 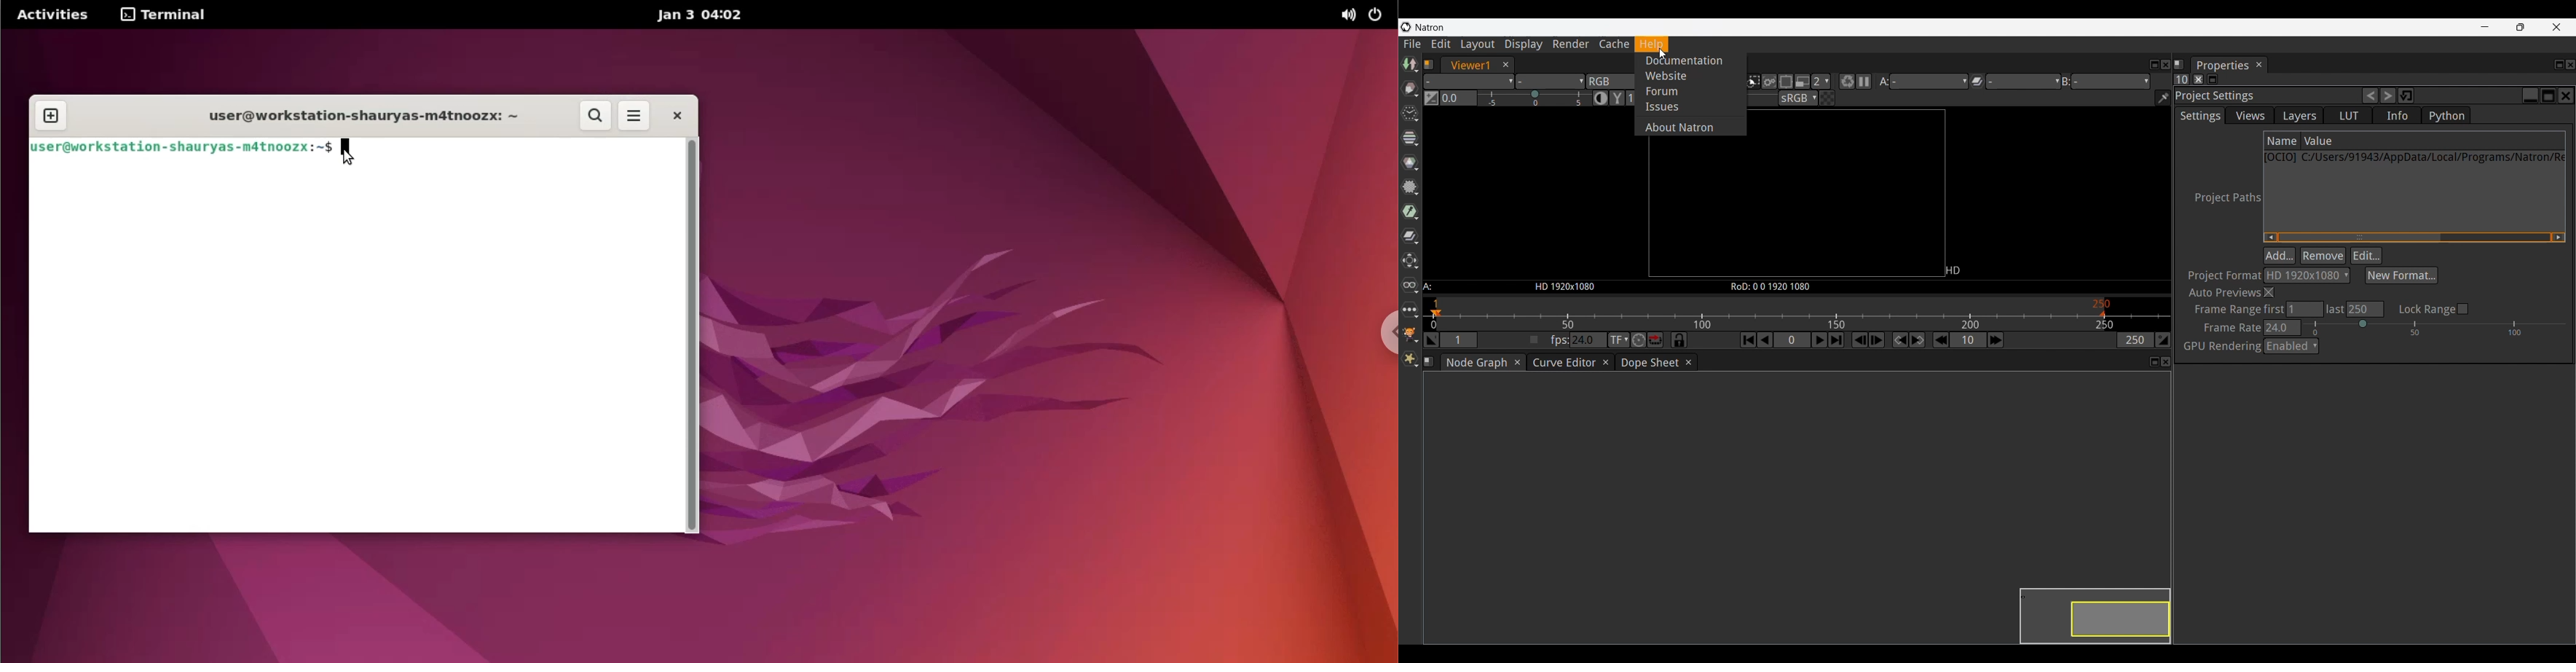 I want to click on user@workstation- shauryas-m4tnoozx:-, so click(x=181, y=148).